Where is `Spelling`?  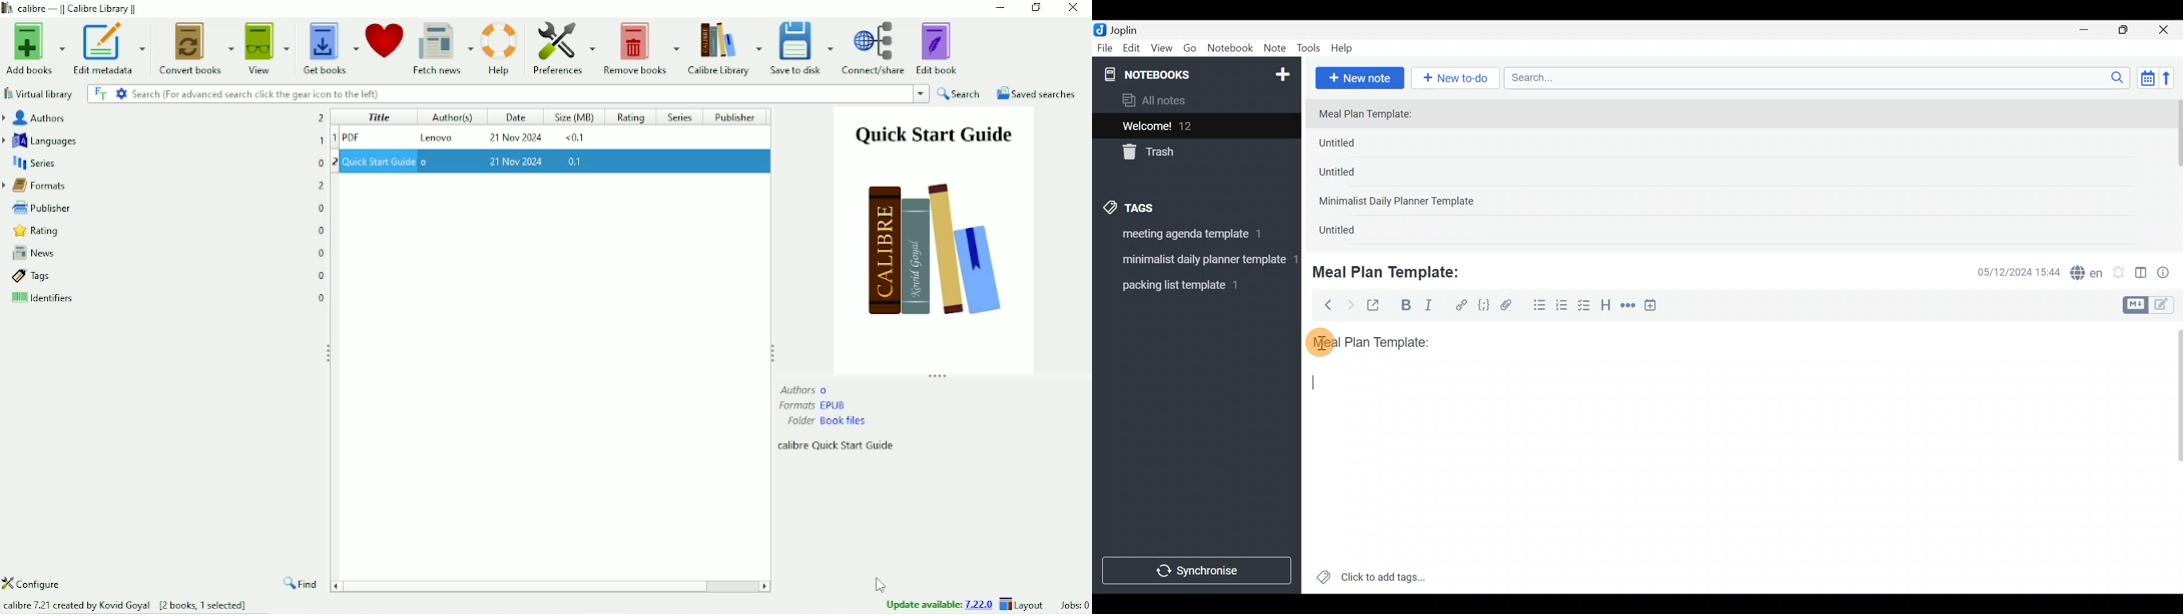
Spelling is located at coordinates (2087, 274).